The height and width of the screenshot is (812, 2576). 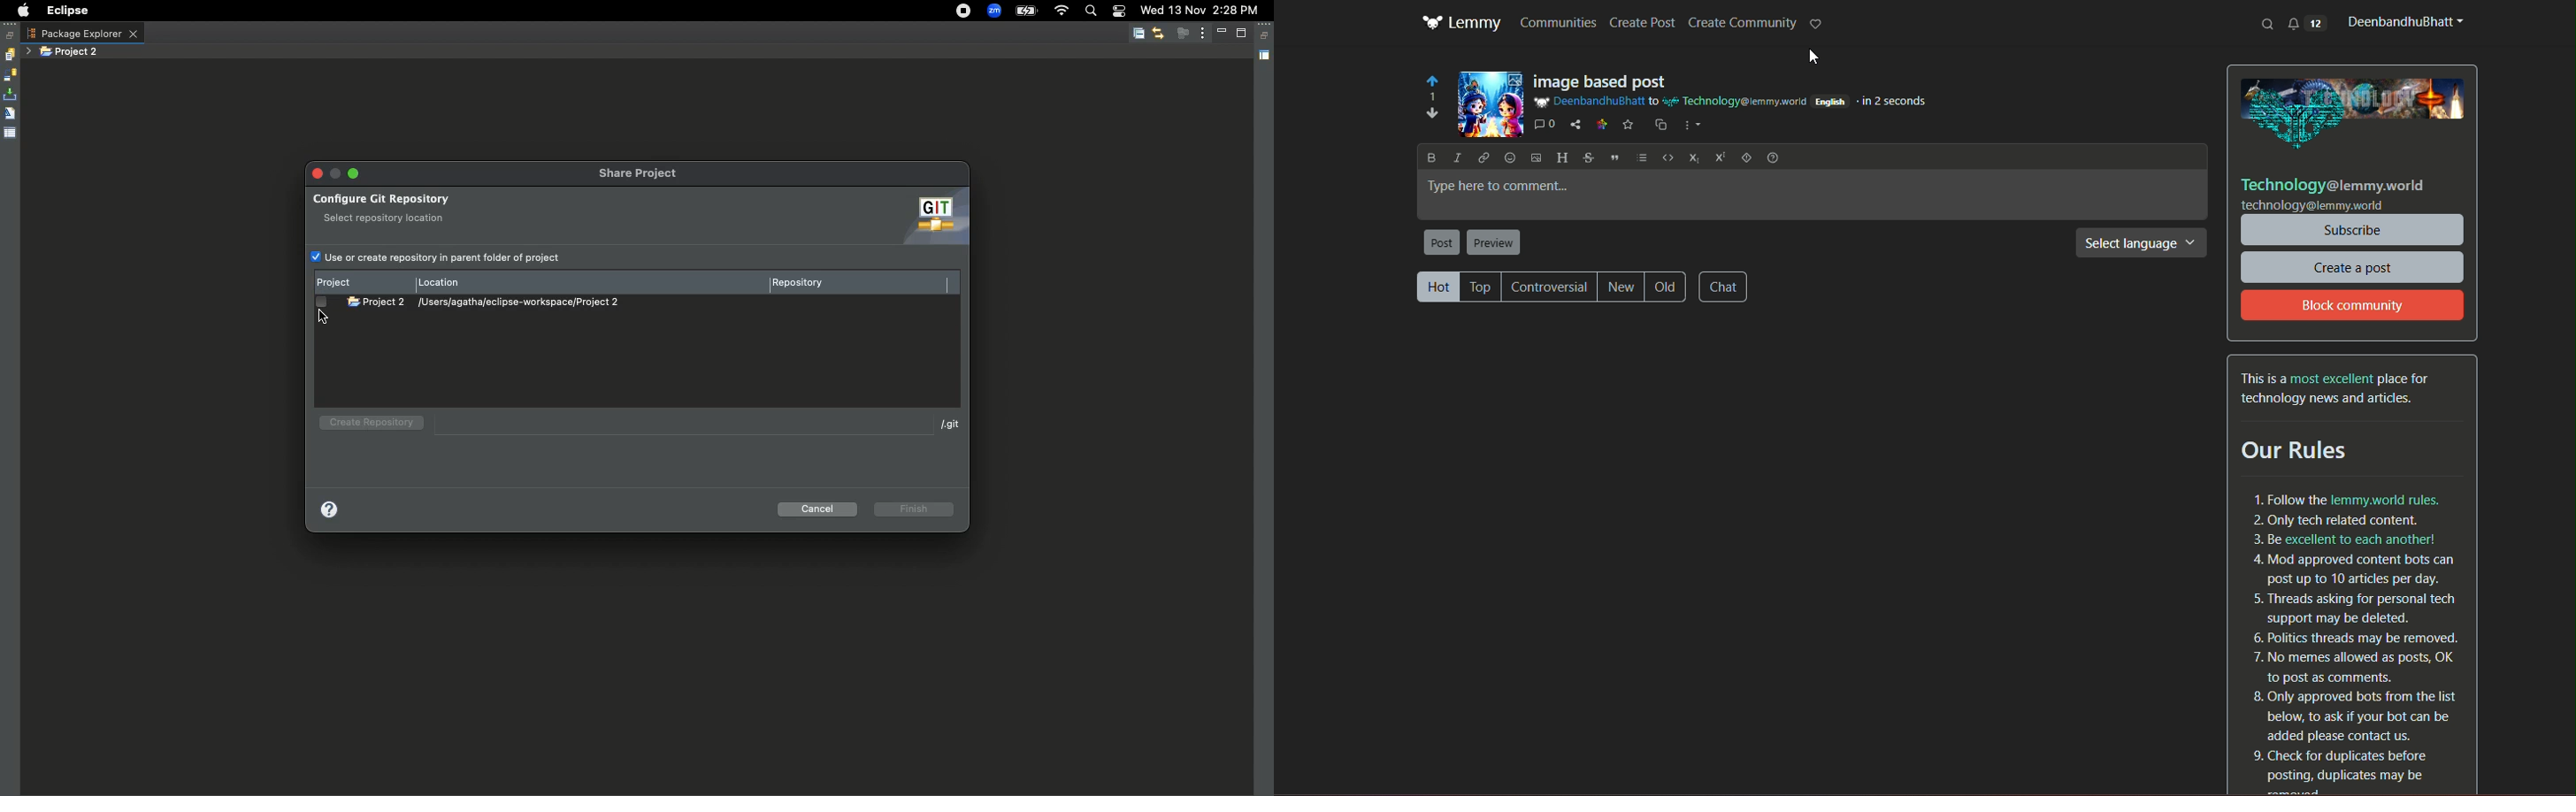 What do you see at coordinates (2345, 498) in the screenshot?
I see `1. Follow the lemmy.world rules.` at bounding box center [2345, 498].